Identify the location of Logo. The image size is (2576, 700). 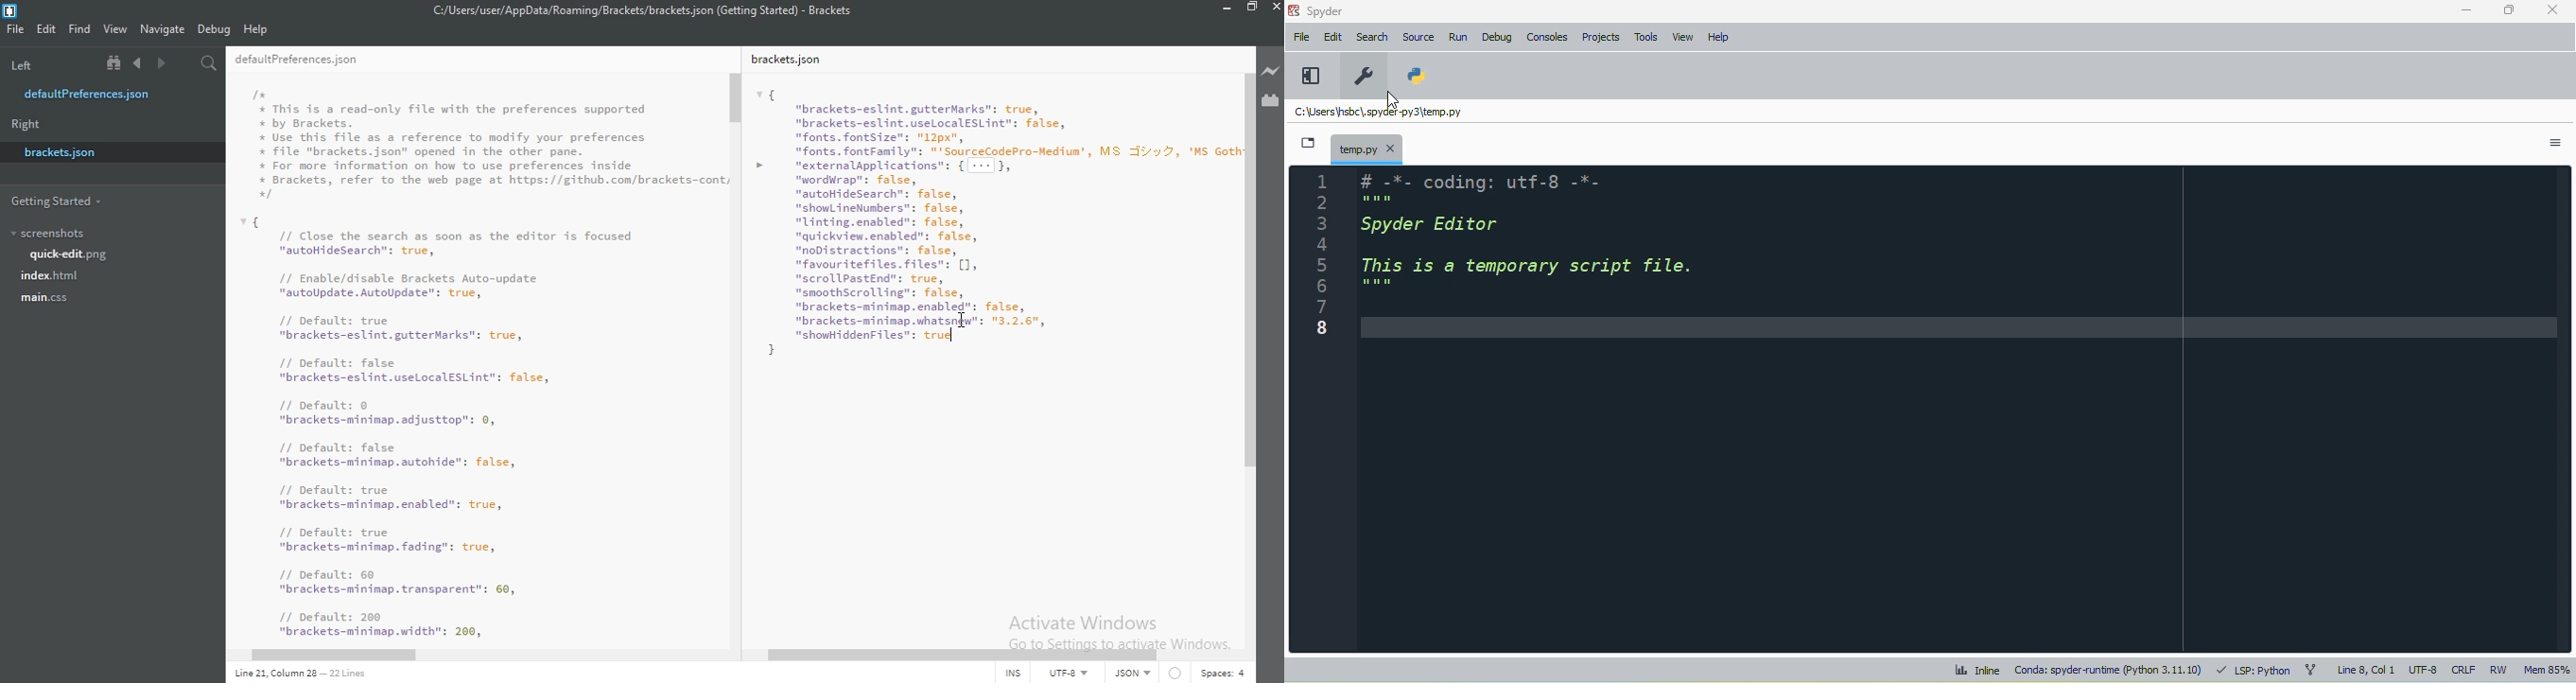
(12, 9).